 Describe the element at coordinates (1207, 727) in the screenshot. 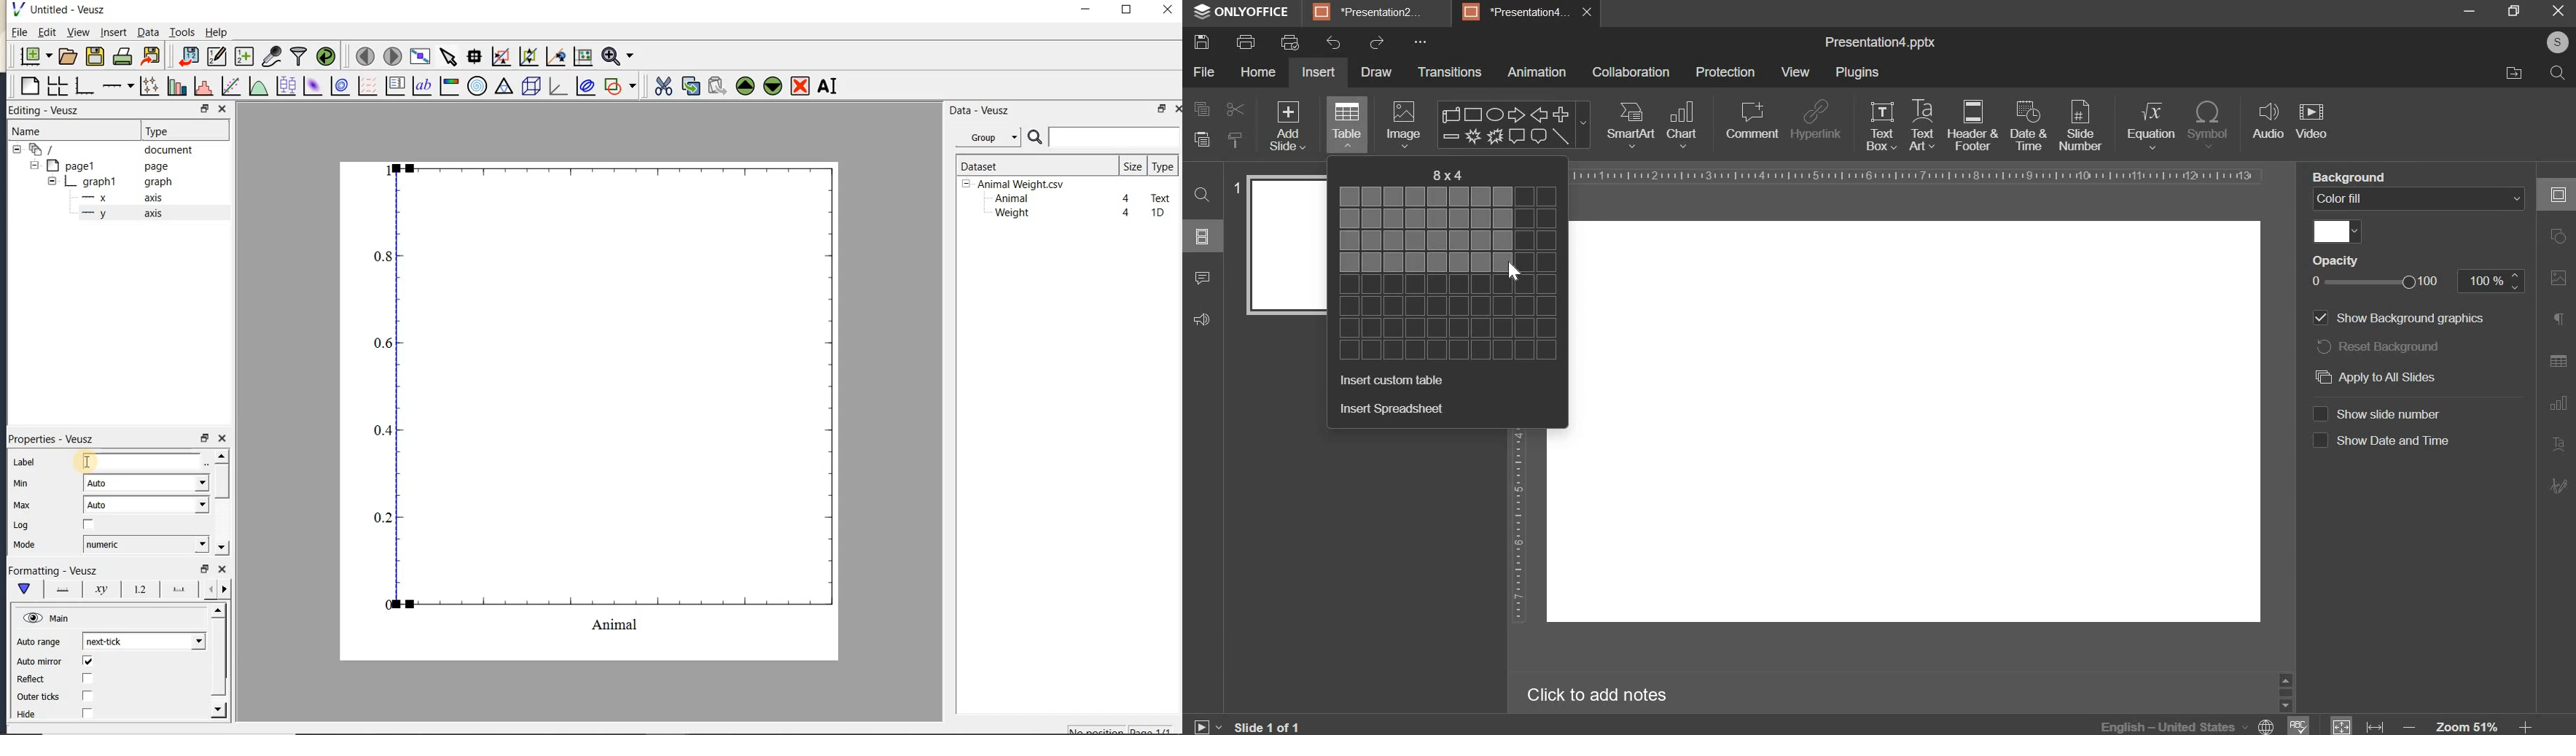

I see `slideshow` at that location.